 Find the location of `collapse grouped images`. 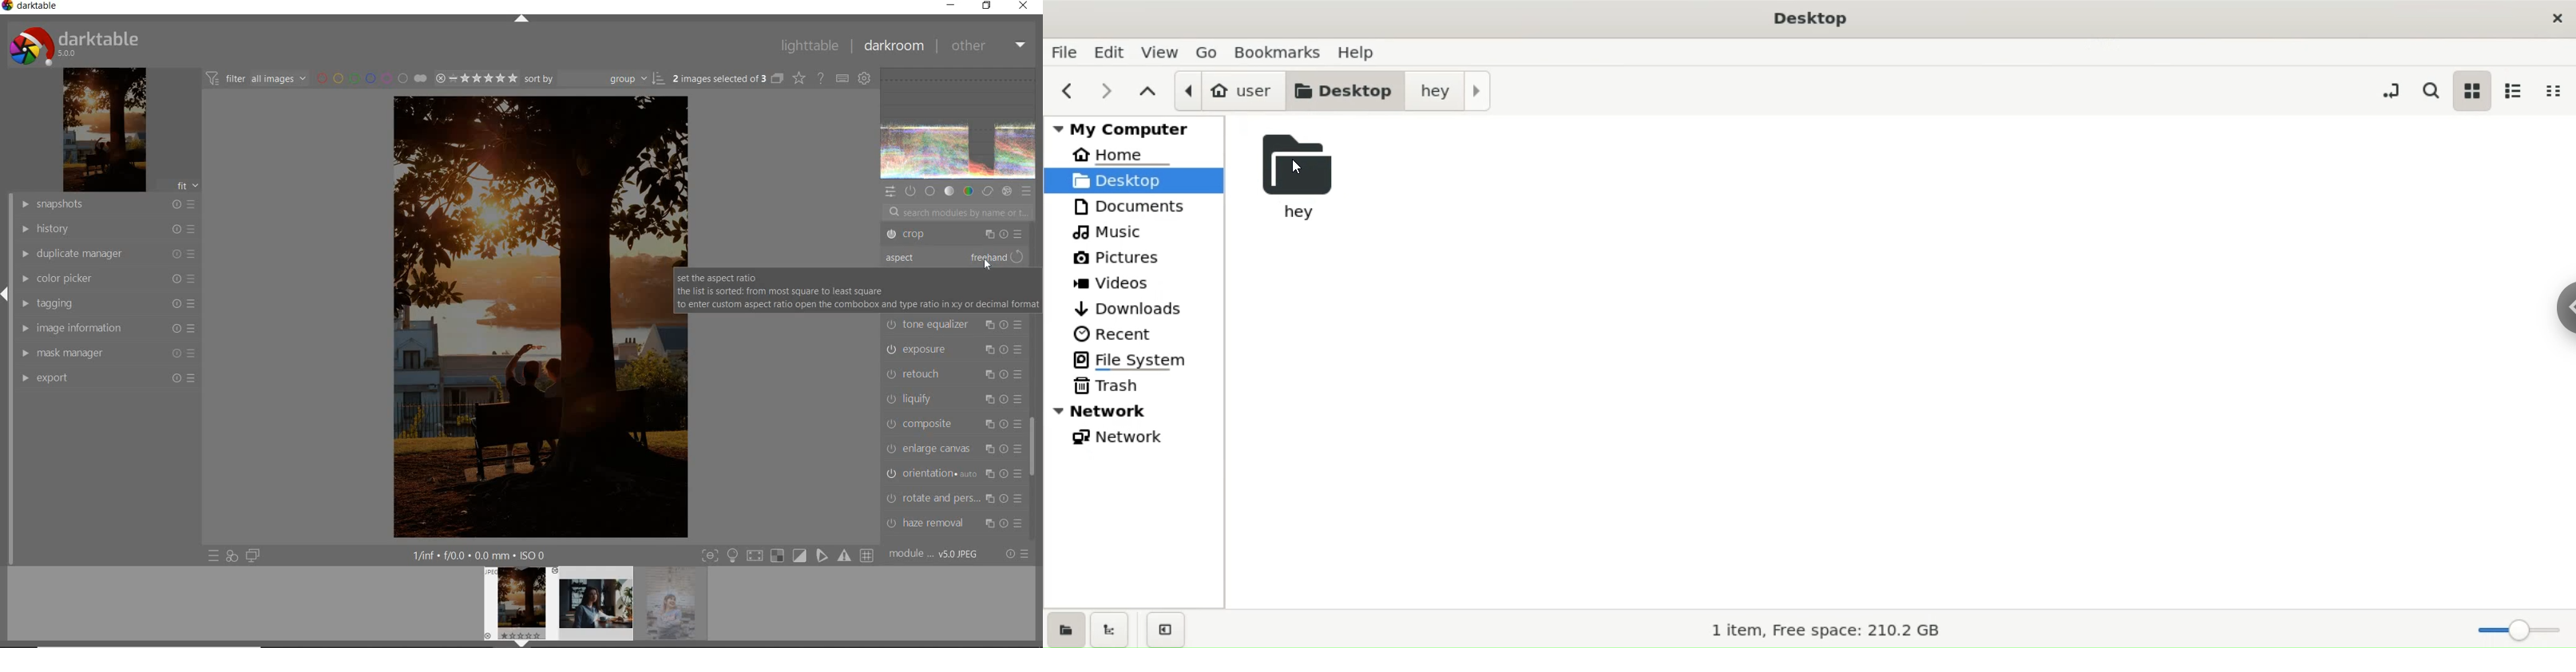

collapse grouped images is located at coordinates (778, 79).